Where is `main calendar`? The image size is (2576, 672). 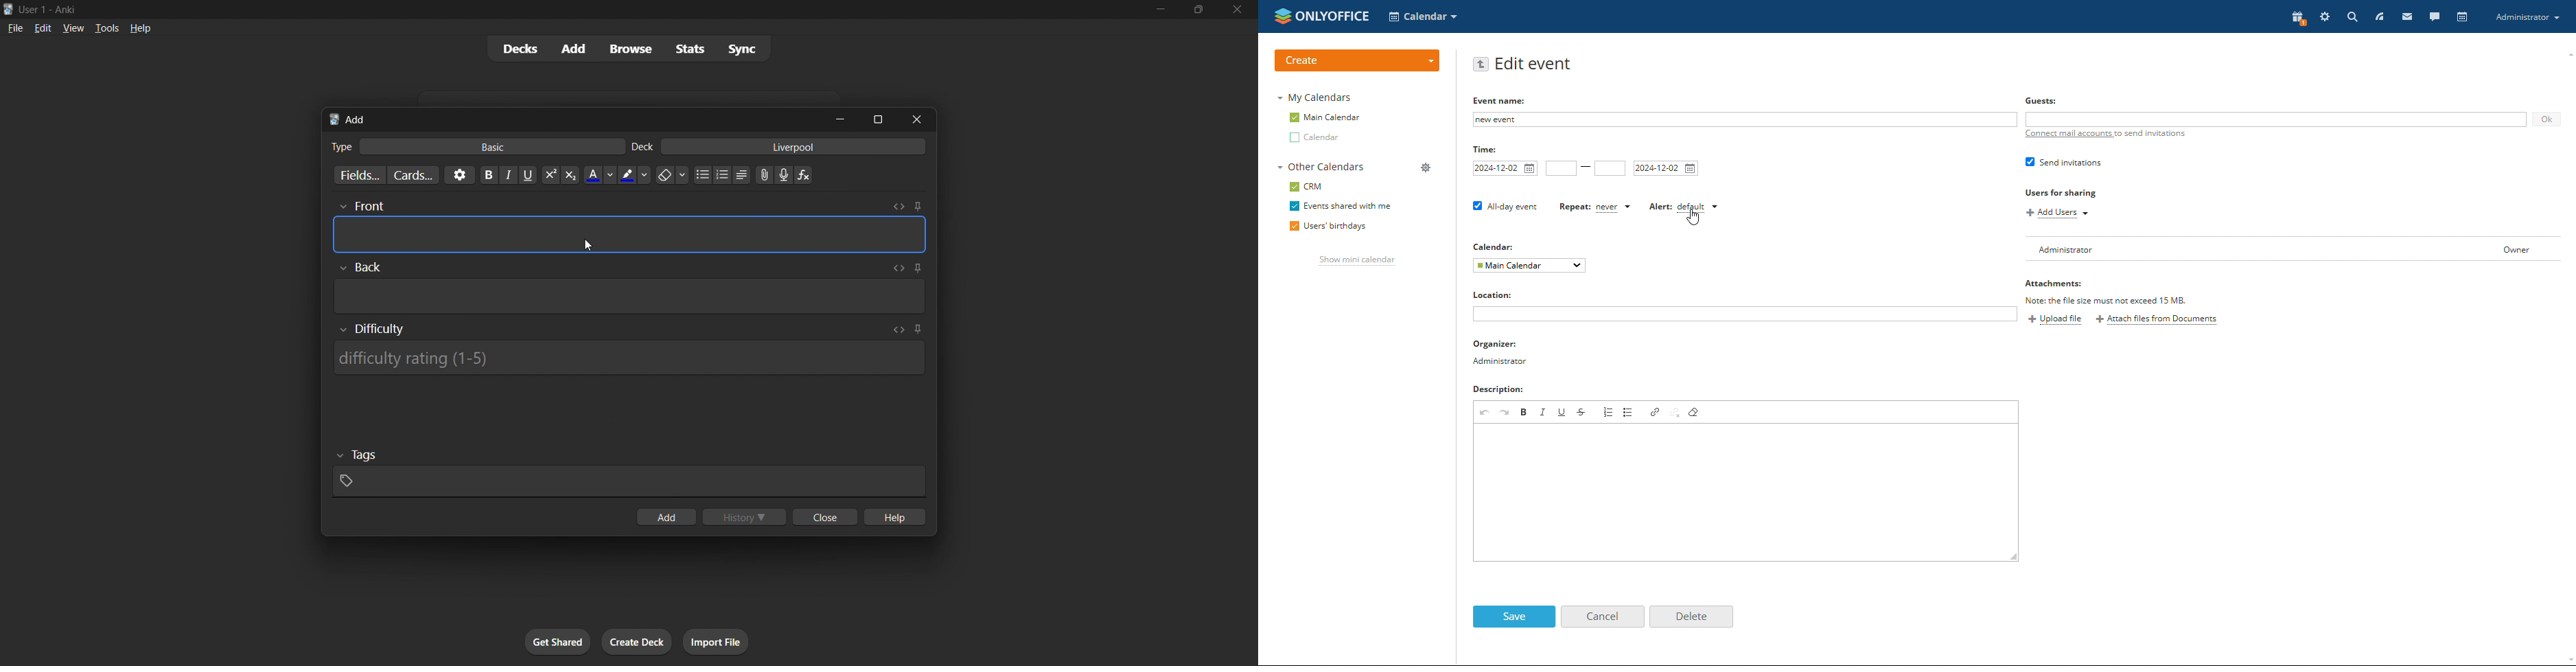
main calendar is located at coordinates (1324, 117).